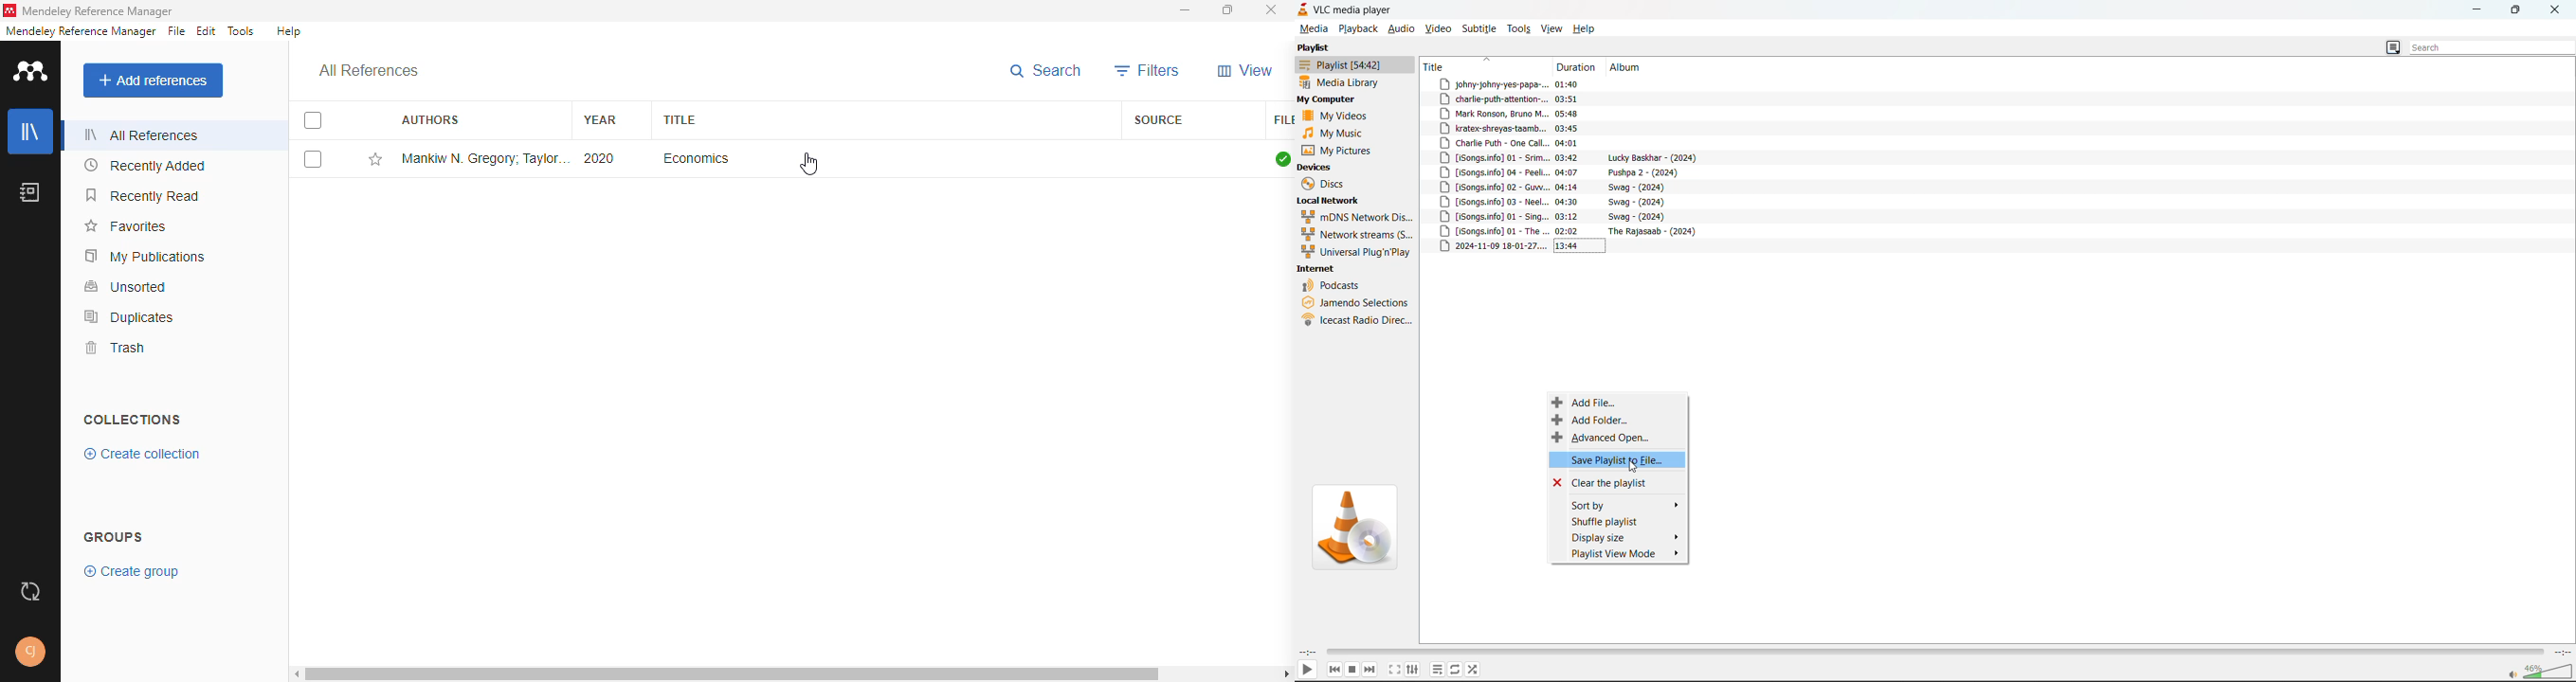 This screenshot has width=2576, height=700. I want to click on network streams, so click(1357, 236).